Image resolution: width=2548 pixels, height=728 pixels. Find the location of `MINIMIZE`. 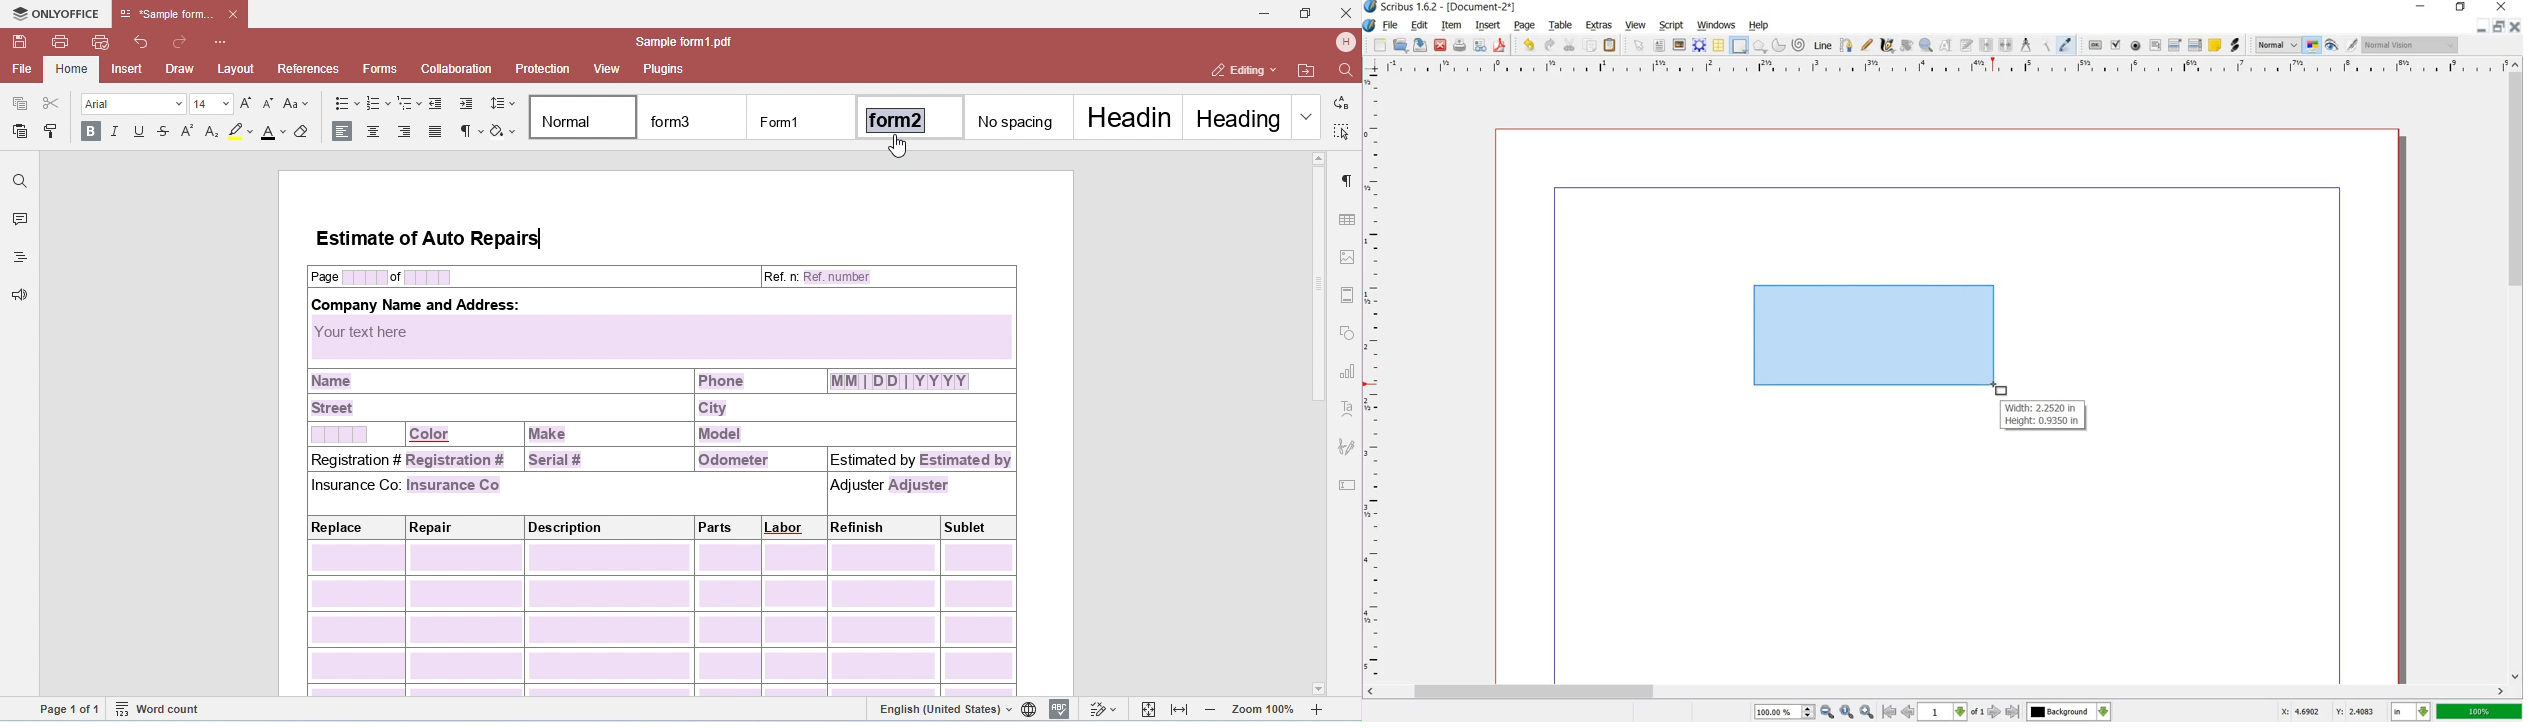

MINIMIZE is located at coordinates (2484, 26).